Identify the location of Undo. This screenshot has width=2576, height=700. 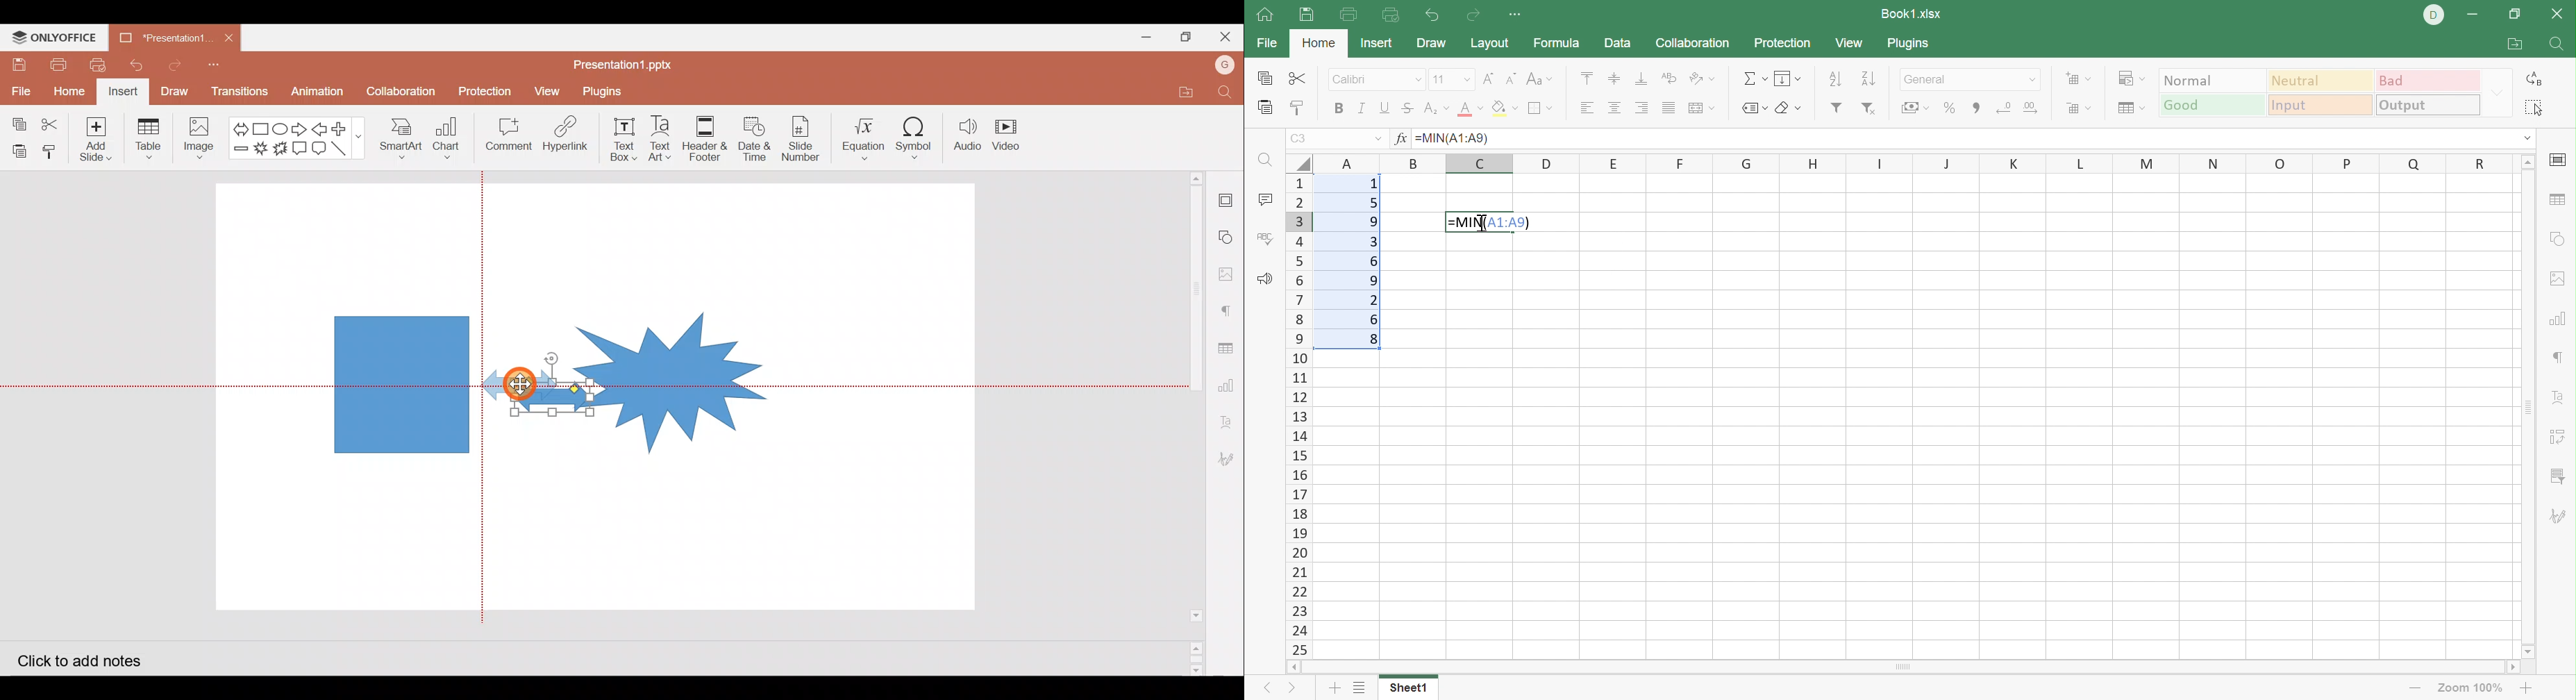
(140, 67).